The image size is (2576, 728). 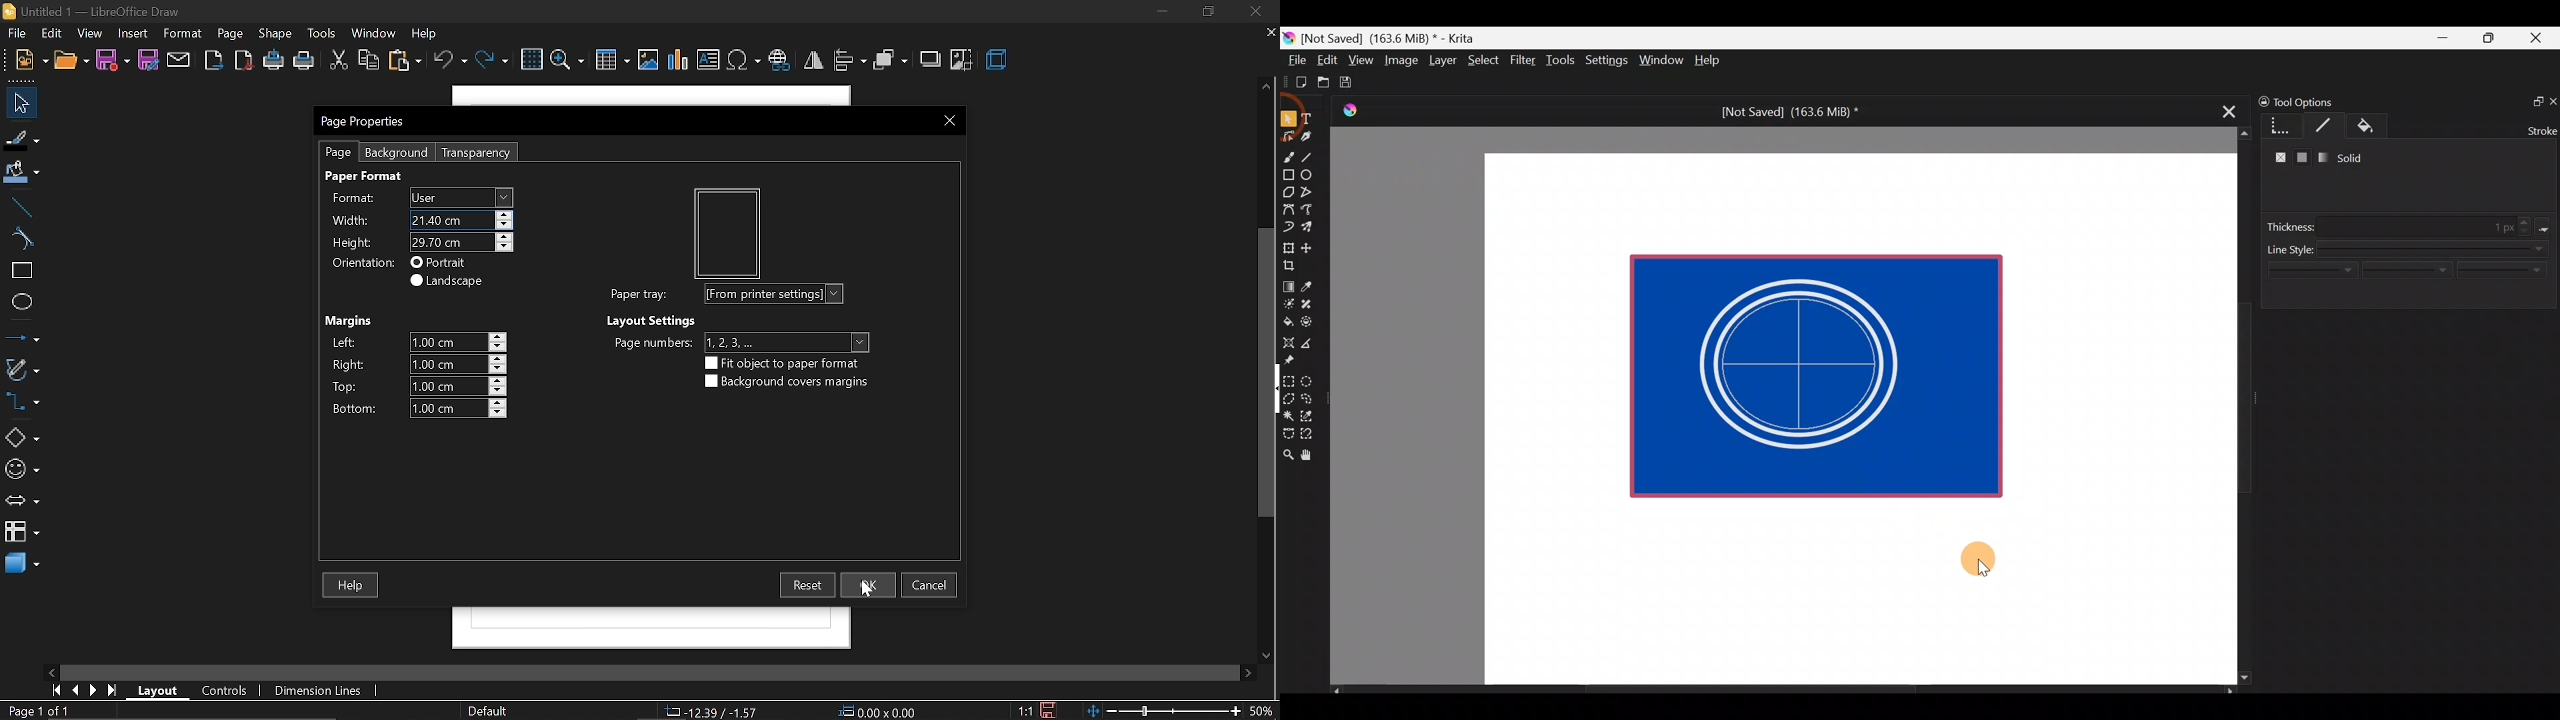 I want to click on select, so click(x=18, y=103).